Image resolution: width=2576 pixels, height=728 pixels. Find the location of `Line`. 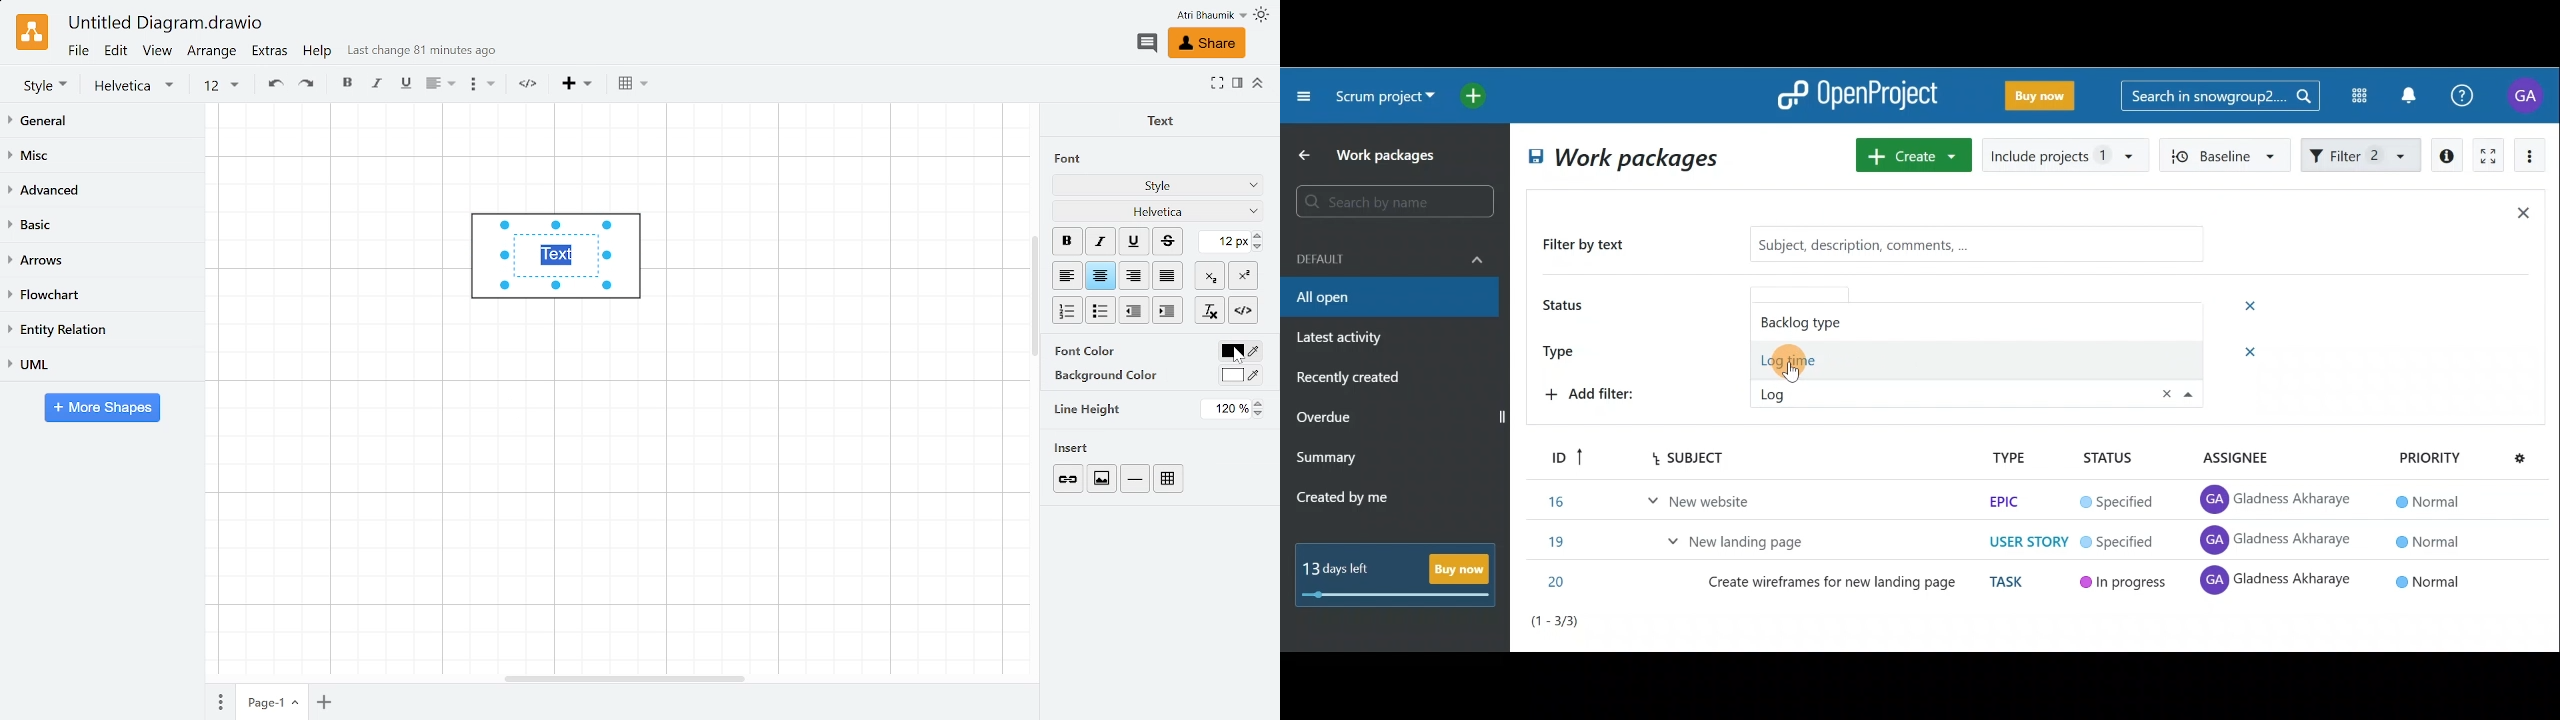

Line is located at coordinates (1135, 479).